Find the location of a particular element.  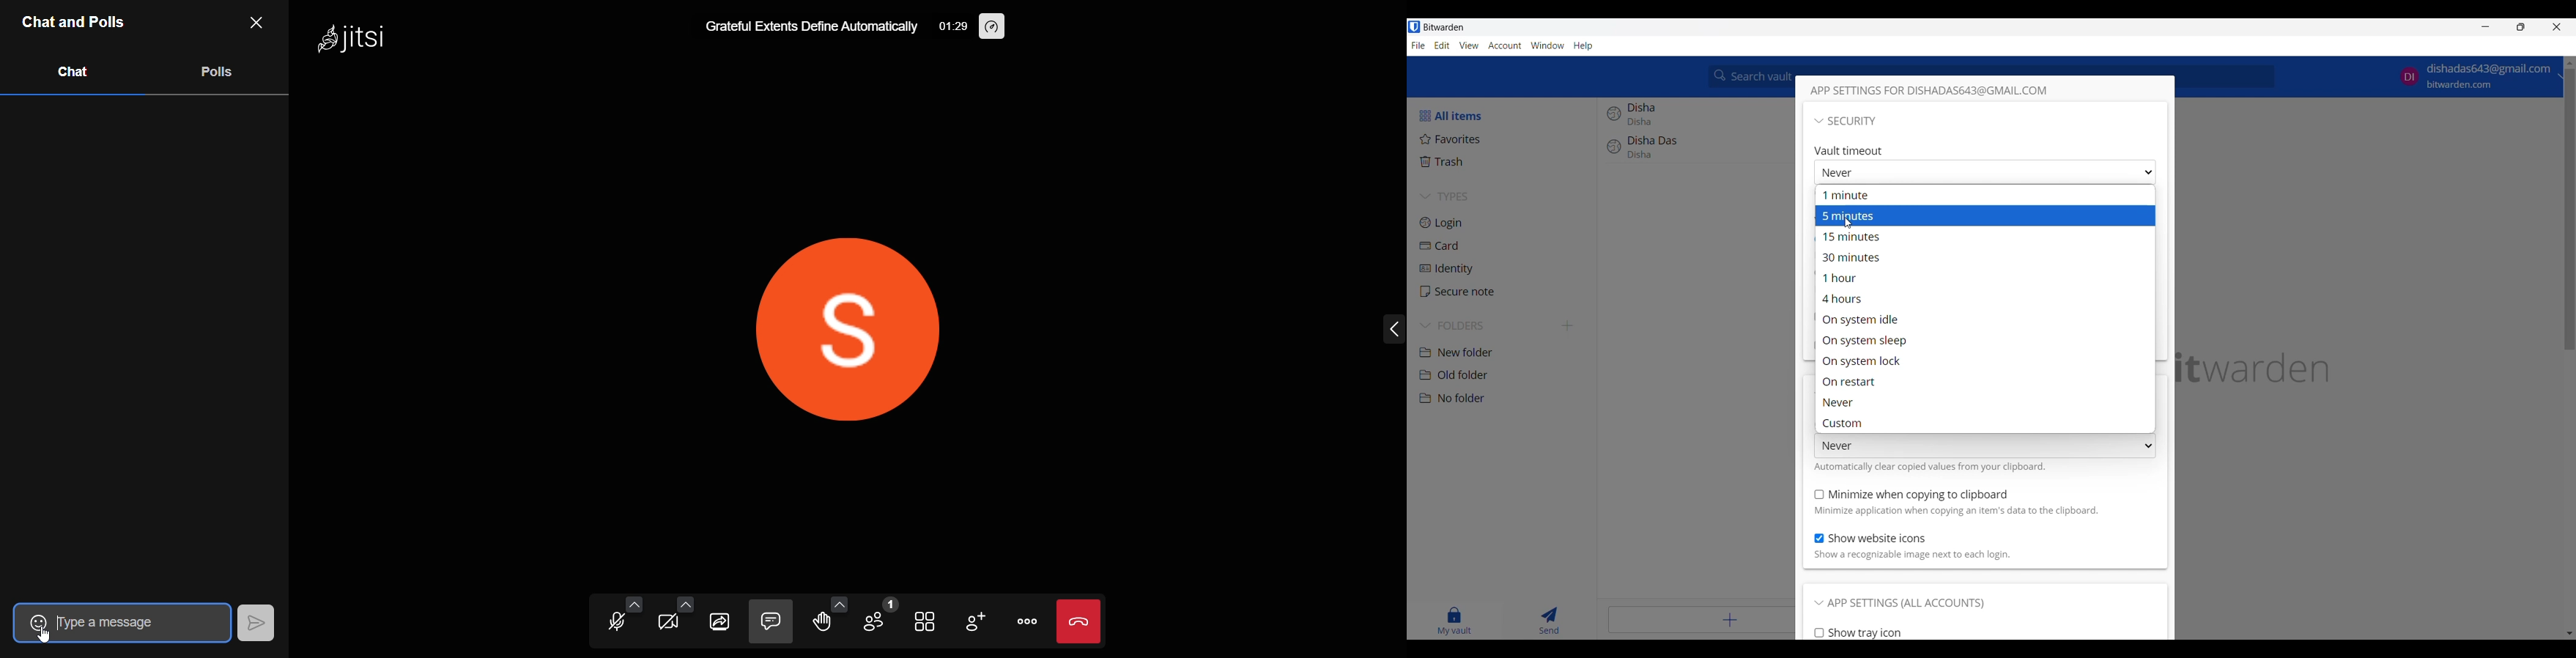

chat is located at coordinates (70, 73).